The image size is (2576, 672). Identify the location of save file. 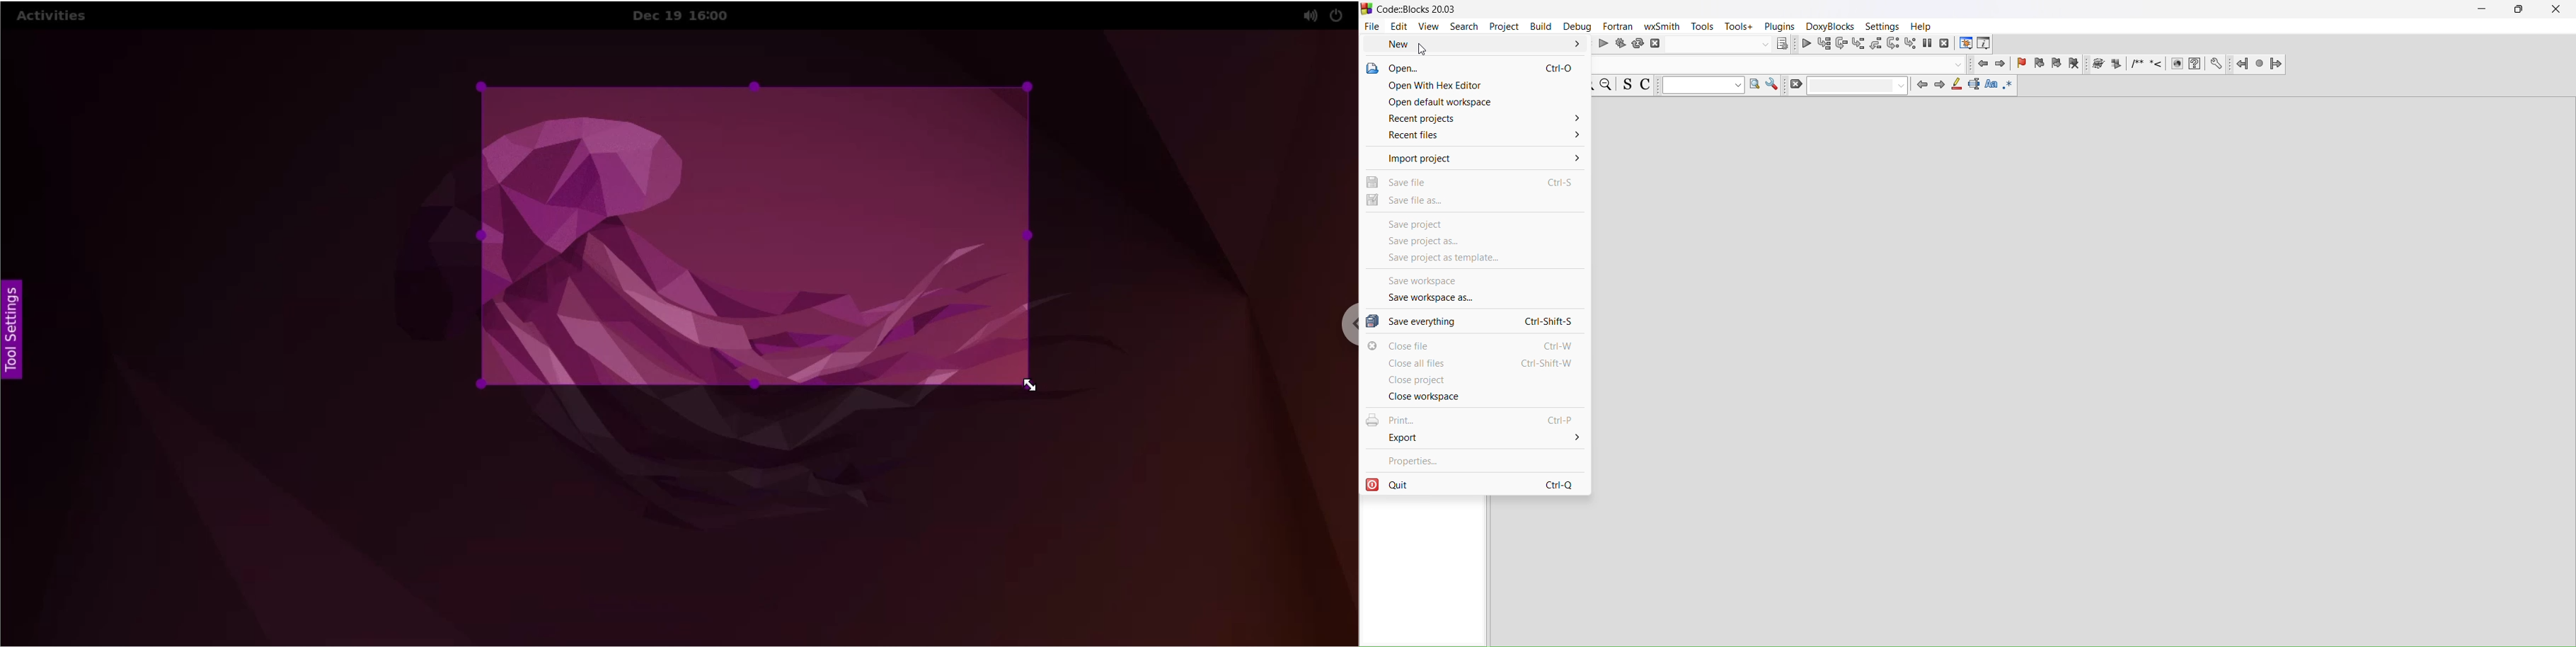
(1475, 181).